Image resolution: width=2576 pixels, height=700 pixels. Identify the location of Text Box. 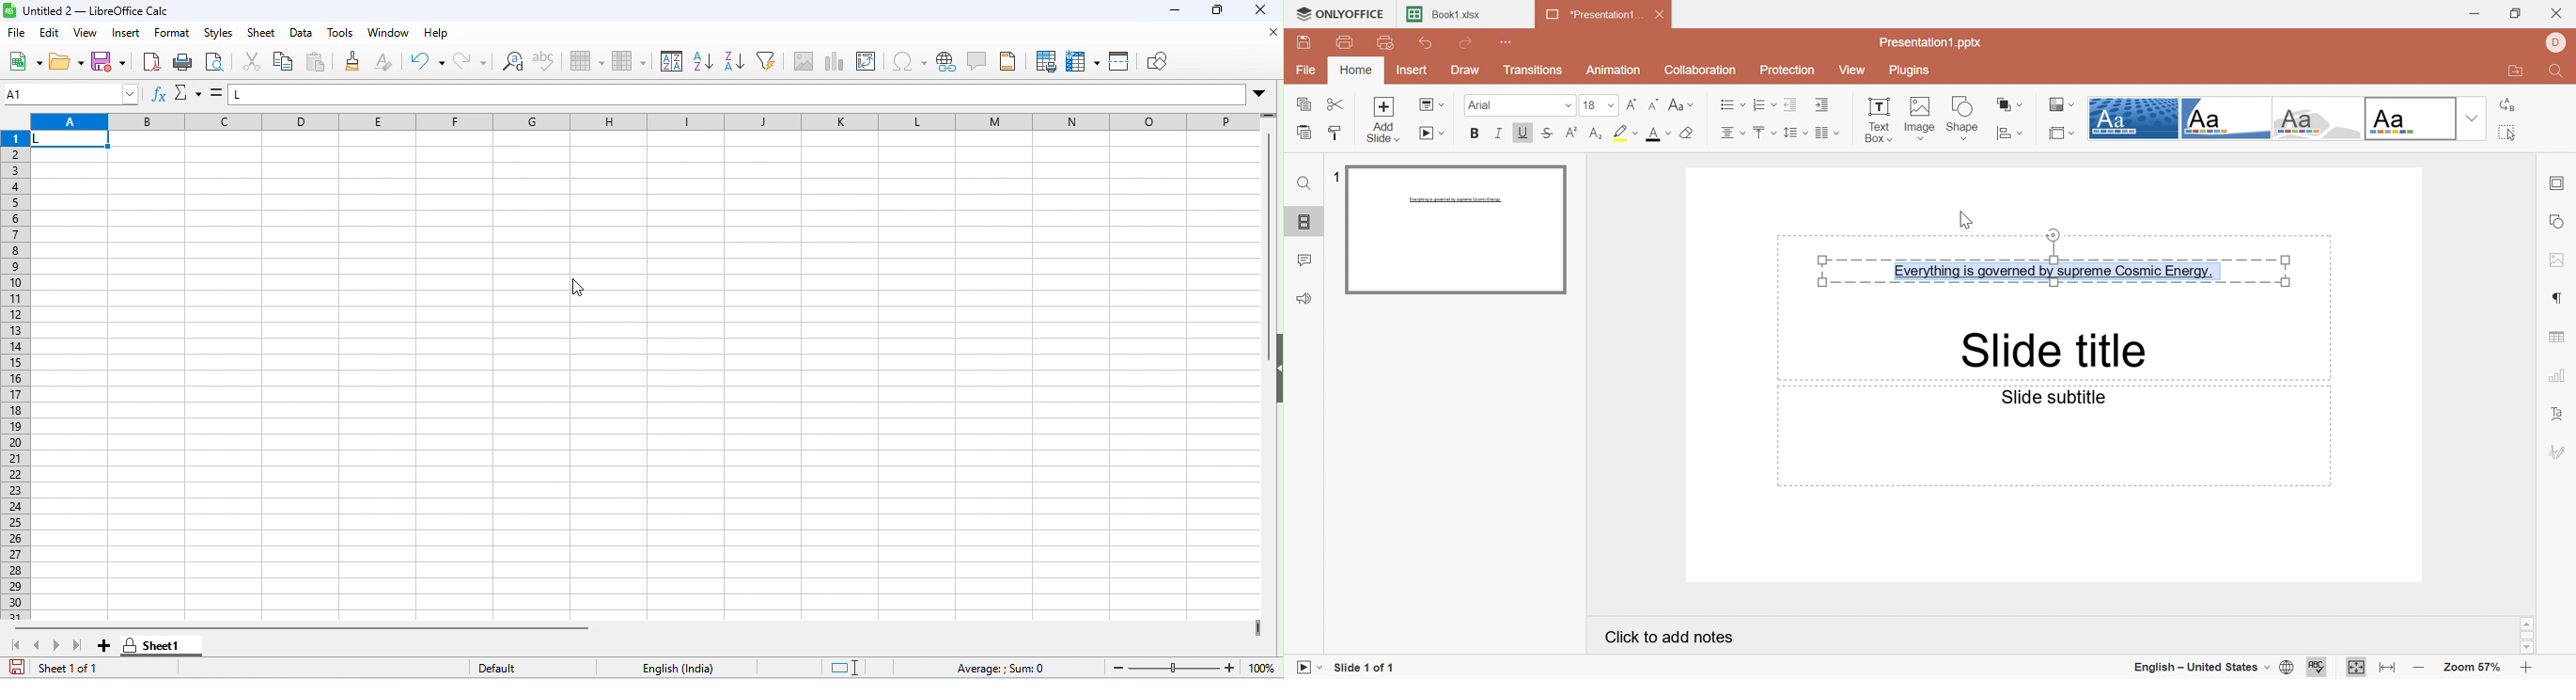
(1877, 119).